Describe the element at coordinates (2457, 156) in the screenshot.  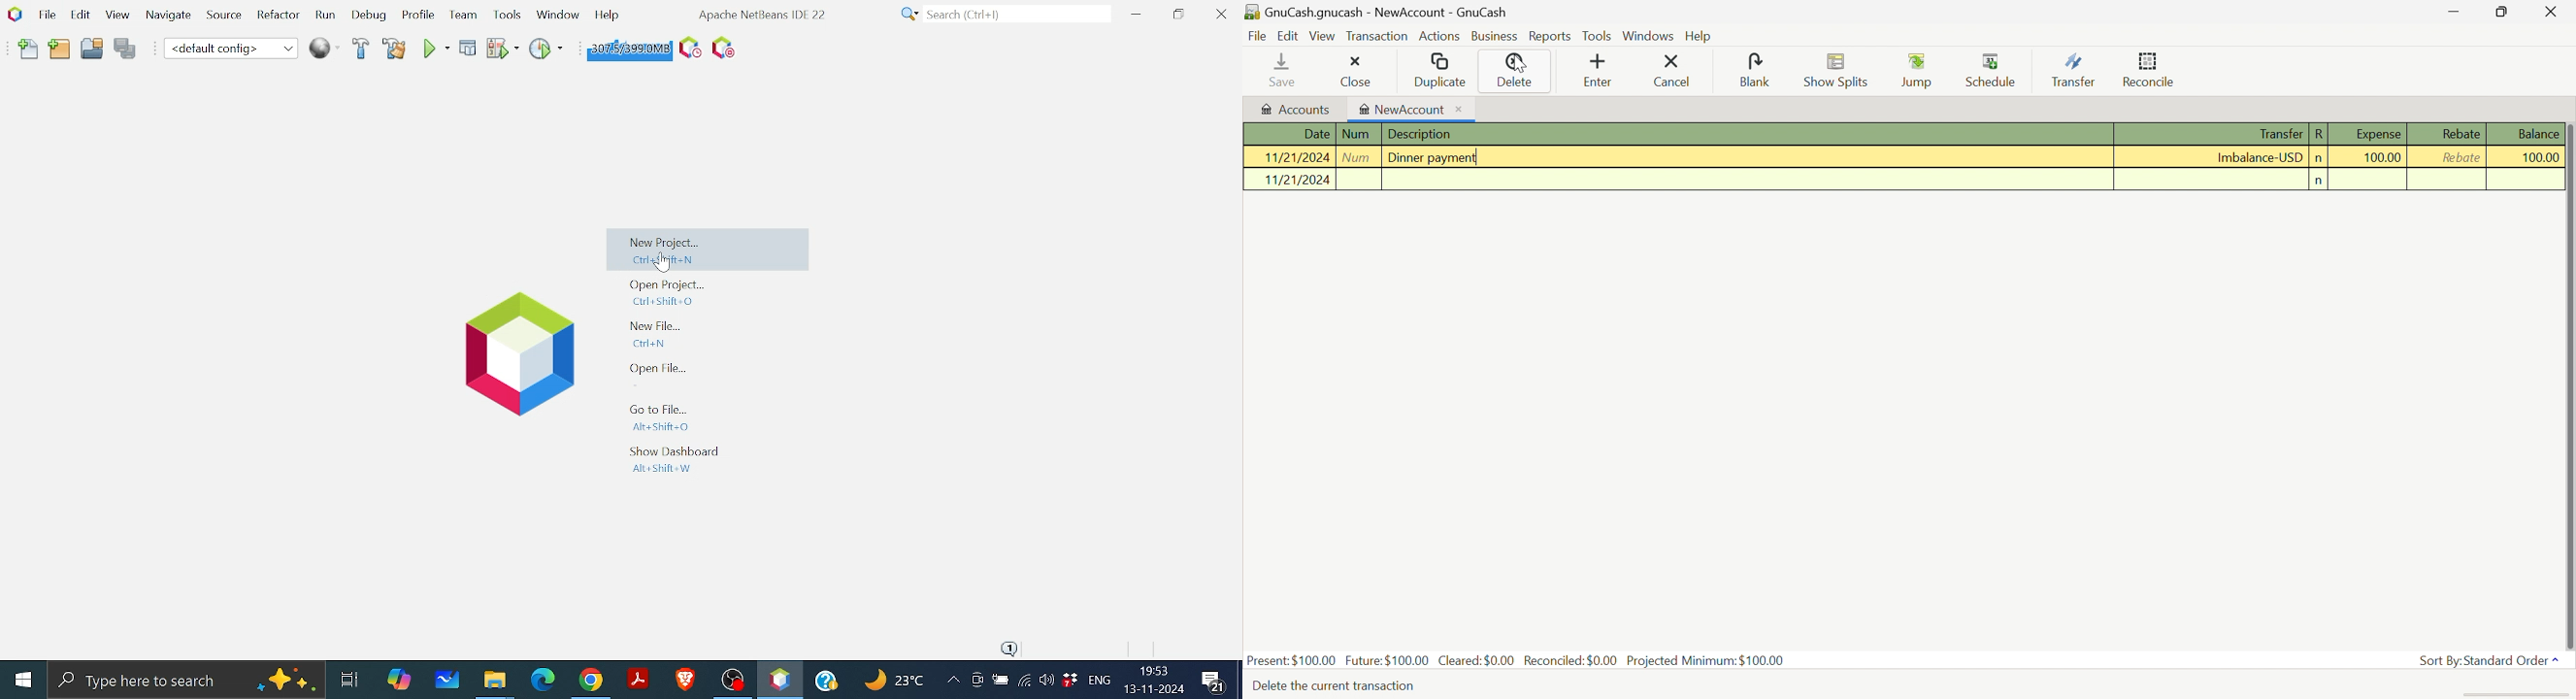
I see `rebate` at that location.